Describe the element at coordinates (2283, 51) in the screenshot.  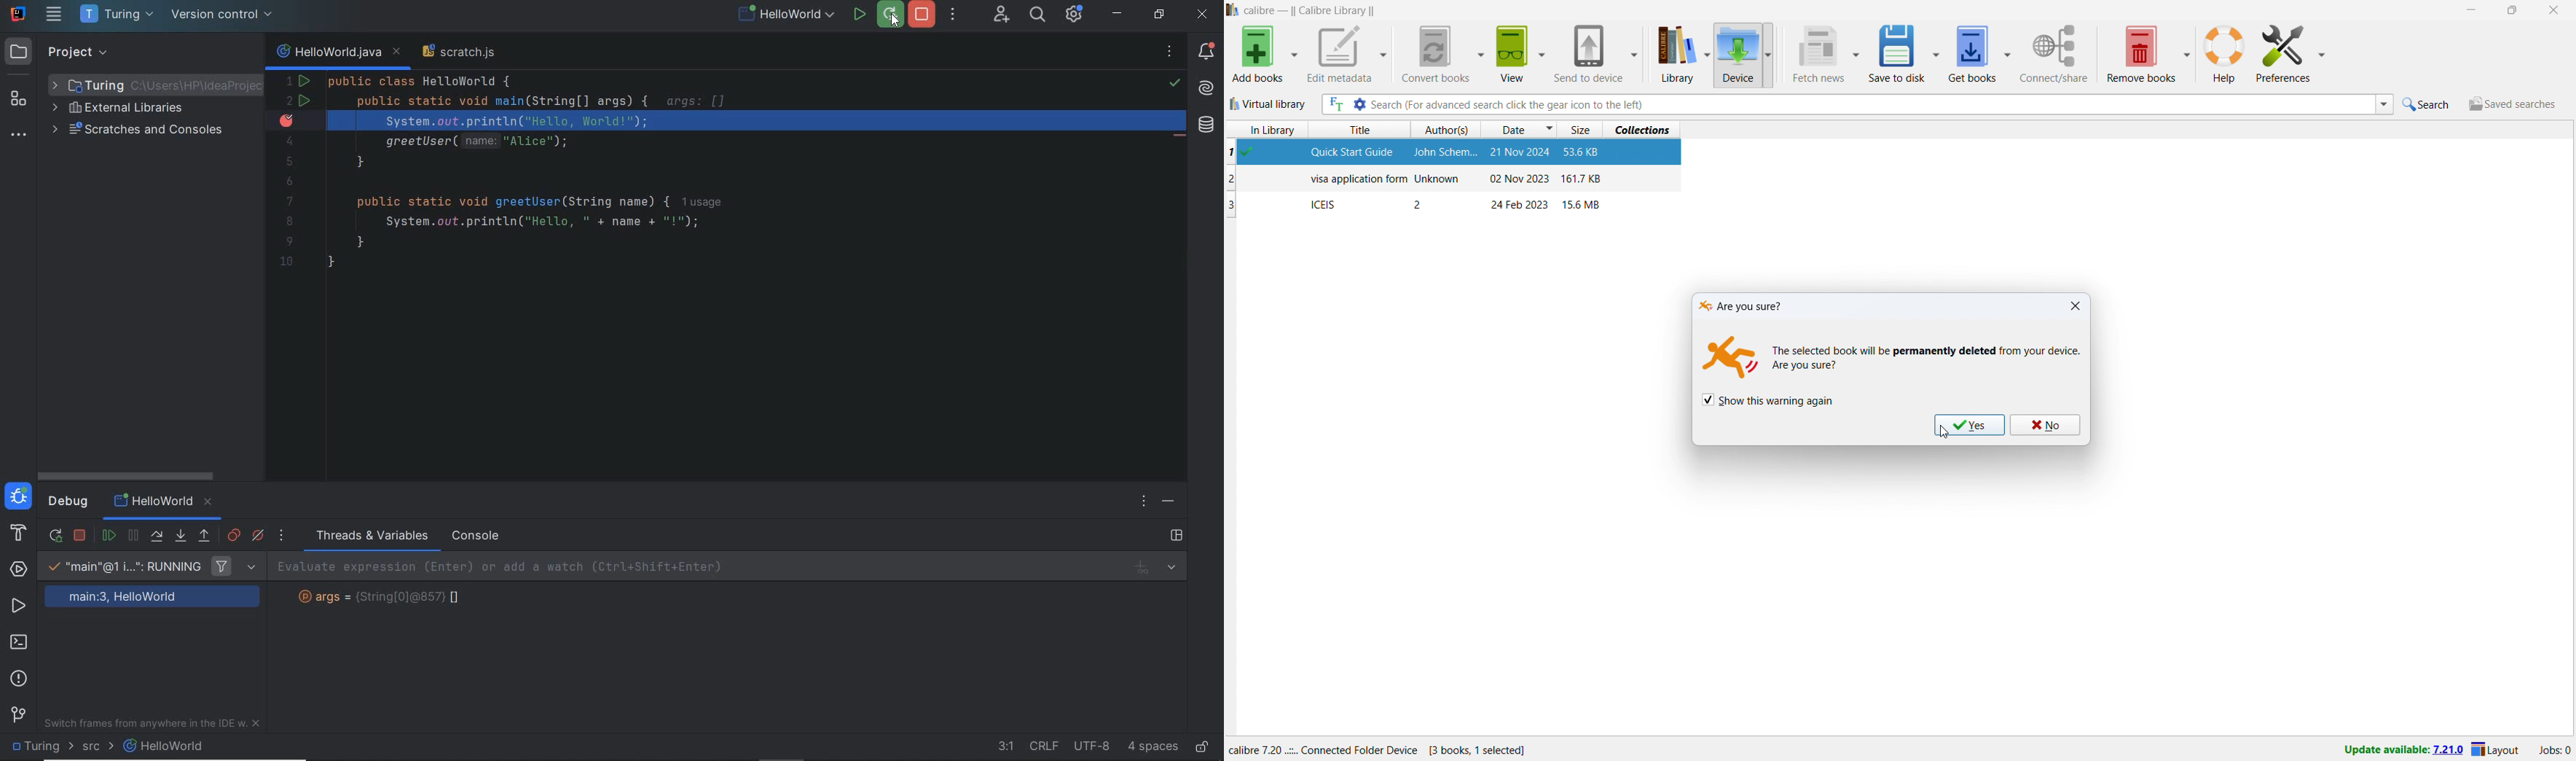
I see `preferences` at that location.